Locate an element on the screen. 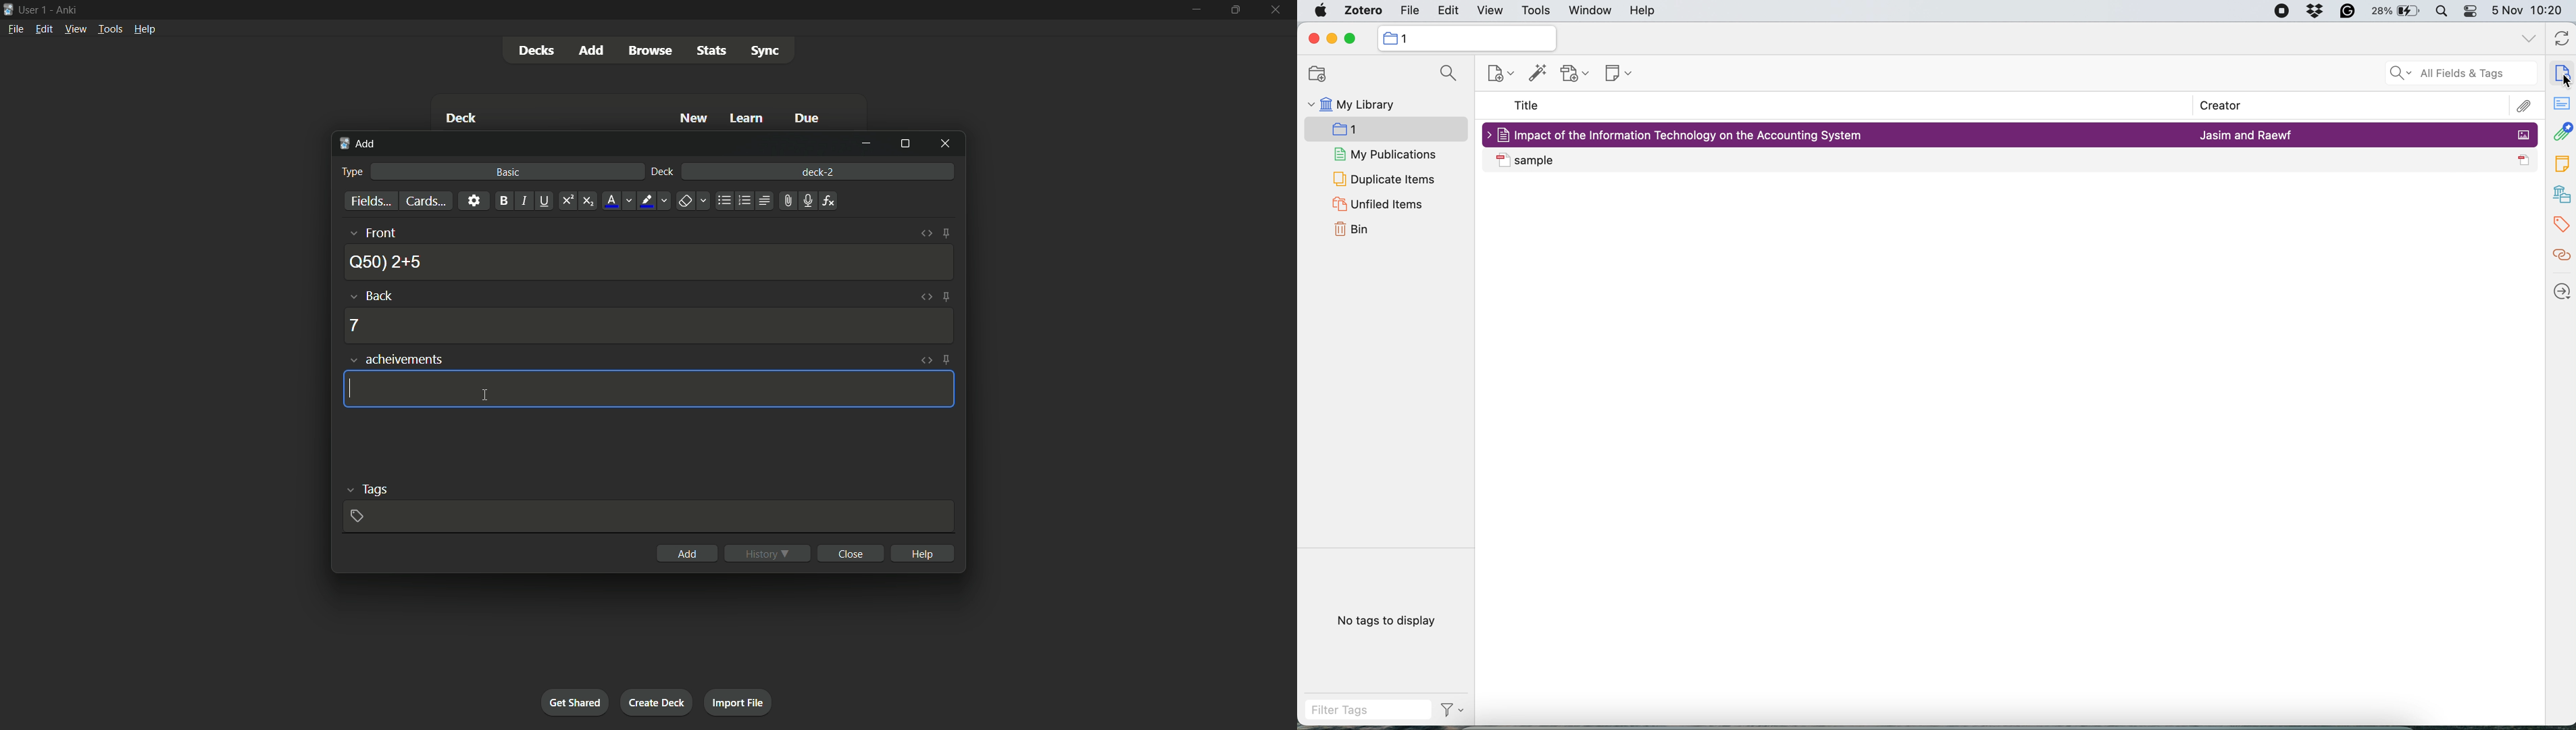 The image size is (2576, 756). font color is located at coordinates (619, 201).